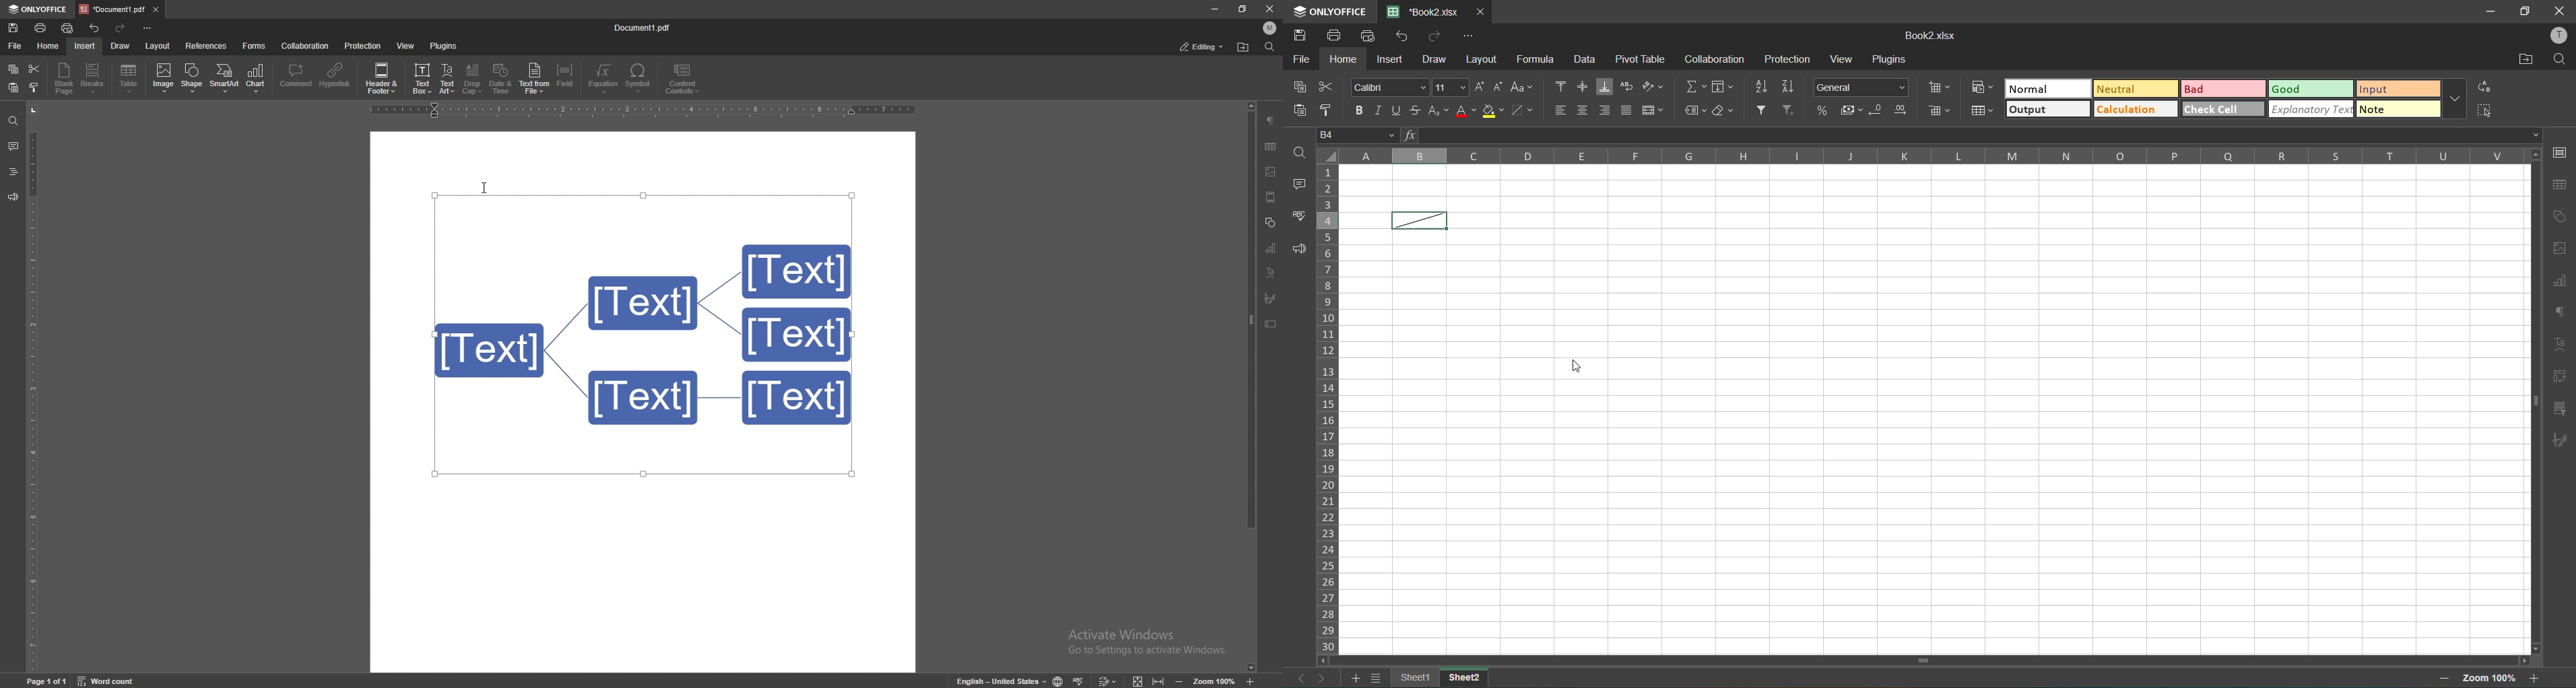  I want to click on drop cap, so click(473, 78).